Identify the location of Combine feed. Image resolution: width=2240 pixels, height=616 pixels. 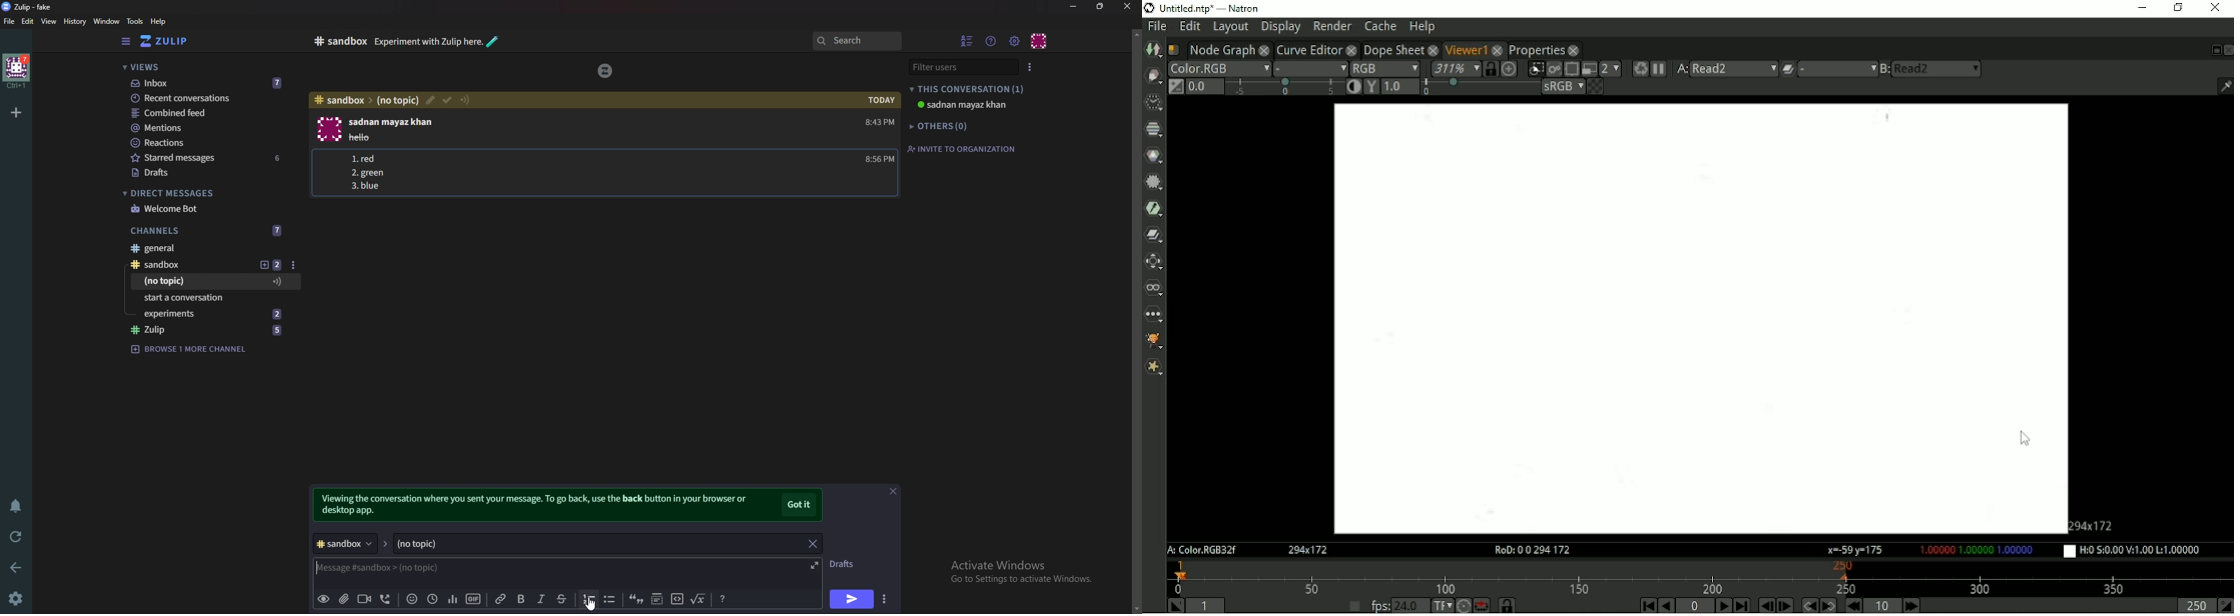
(211, 113).